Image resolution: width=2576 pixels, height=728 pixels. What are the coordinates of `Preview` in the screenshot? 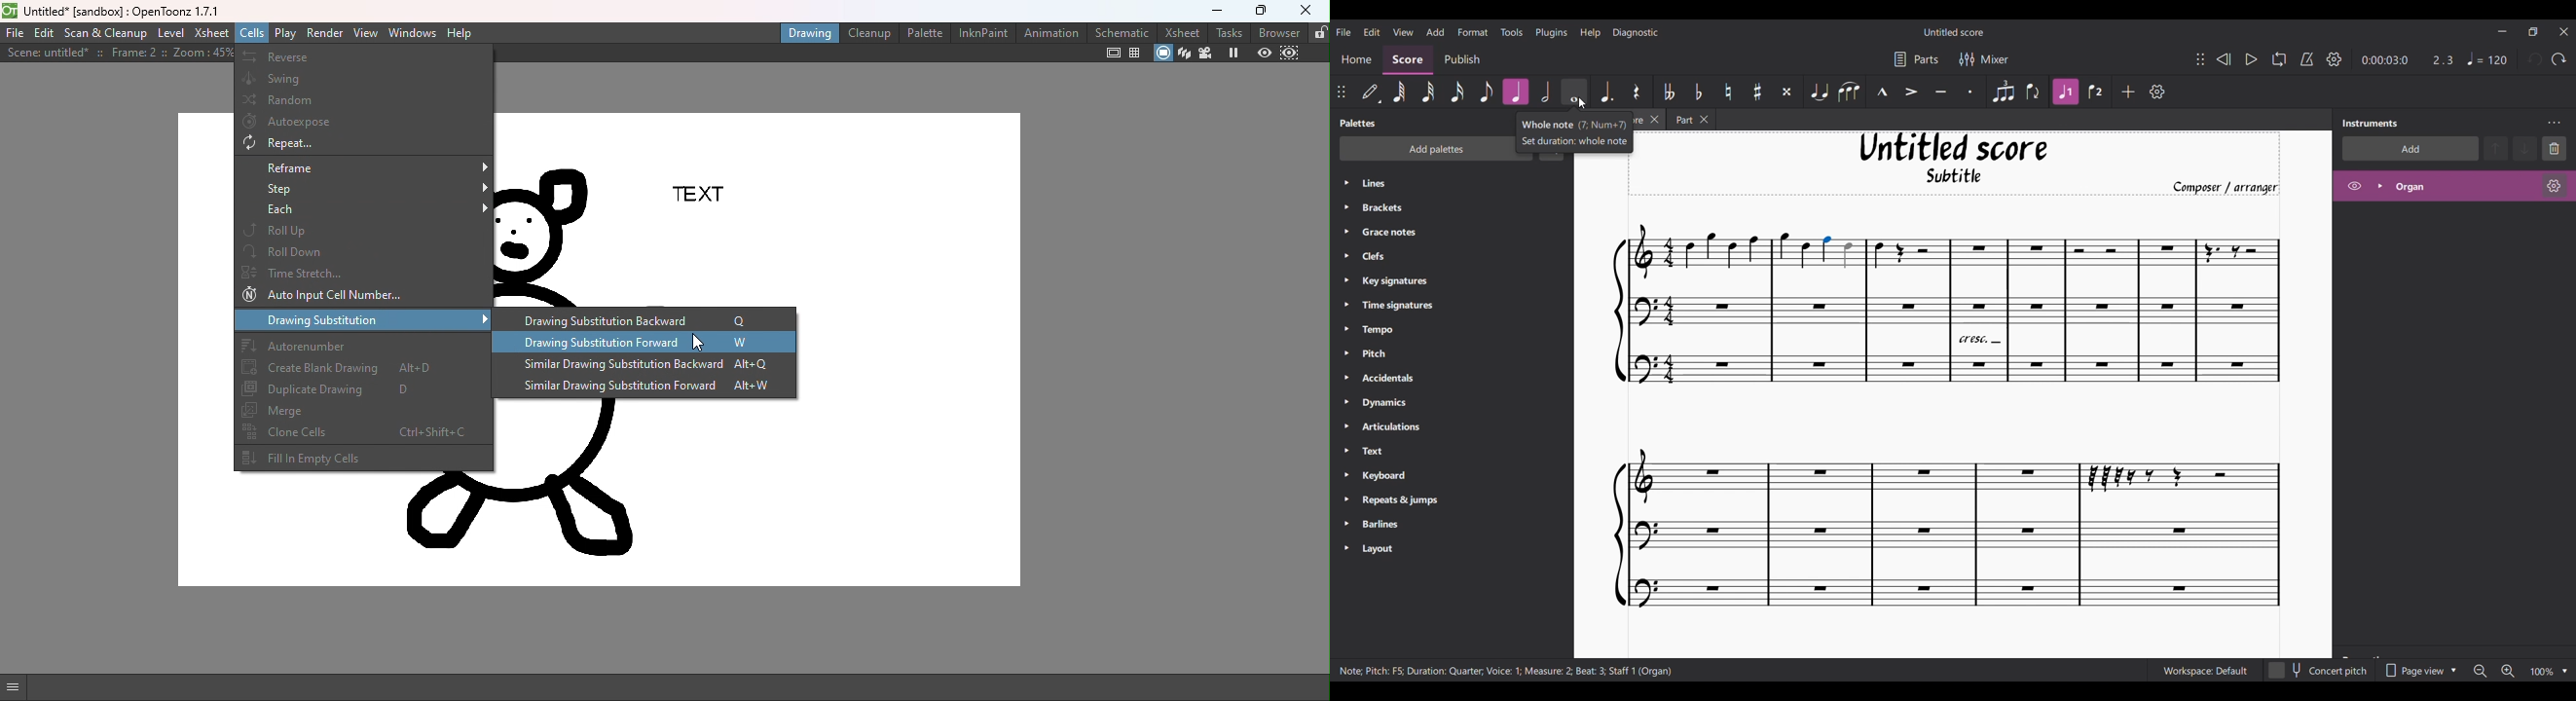 It's located at (1261, 53).